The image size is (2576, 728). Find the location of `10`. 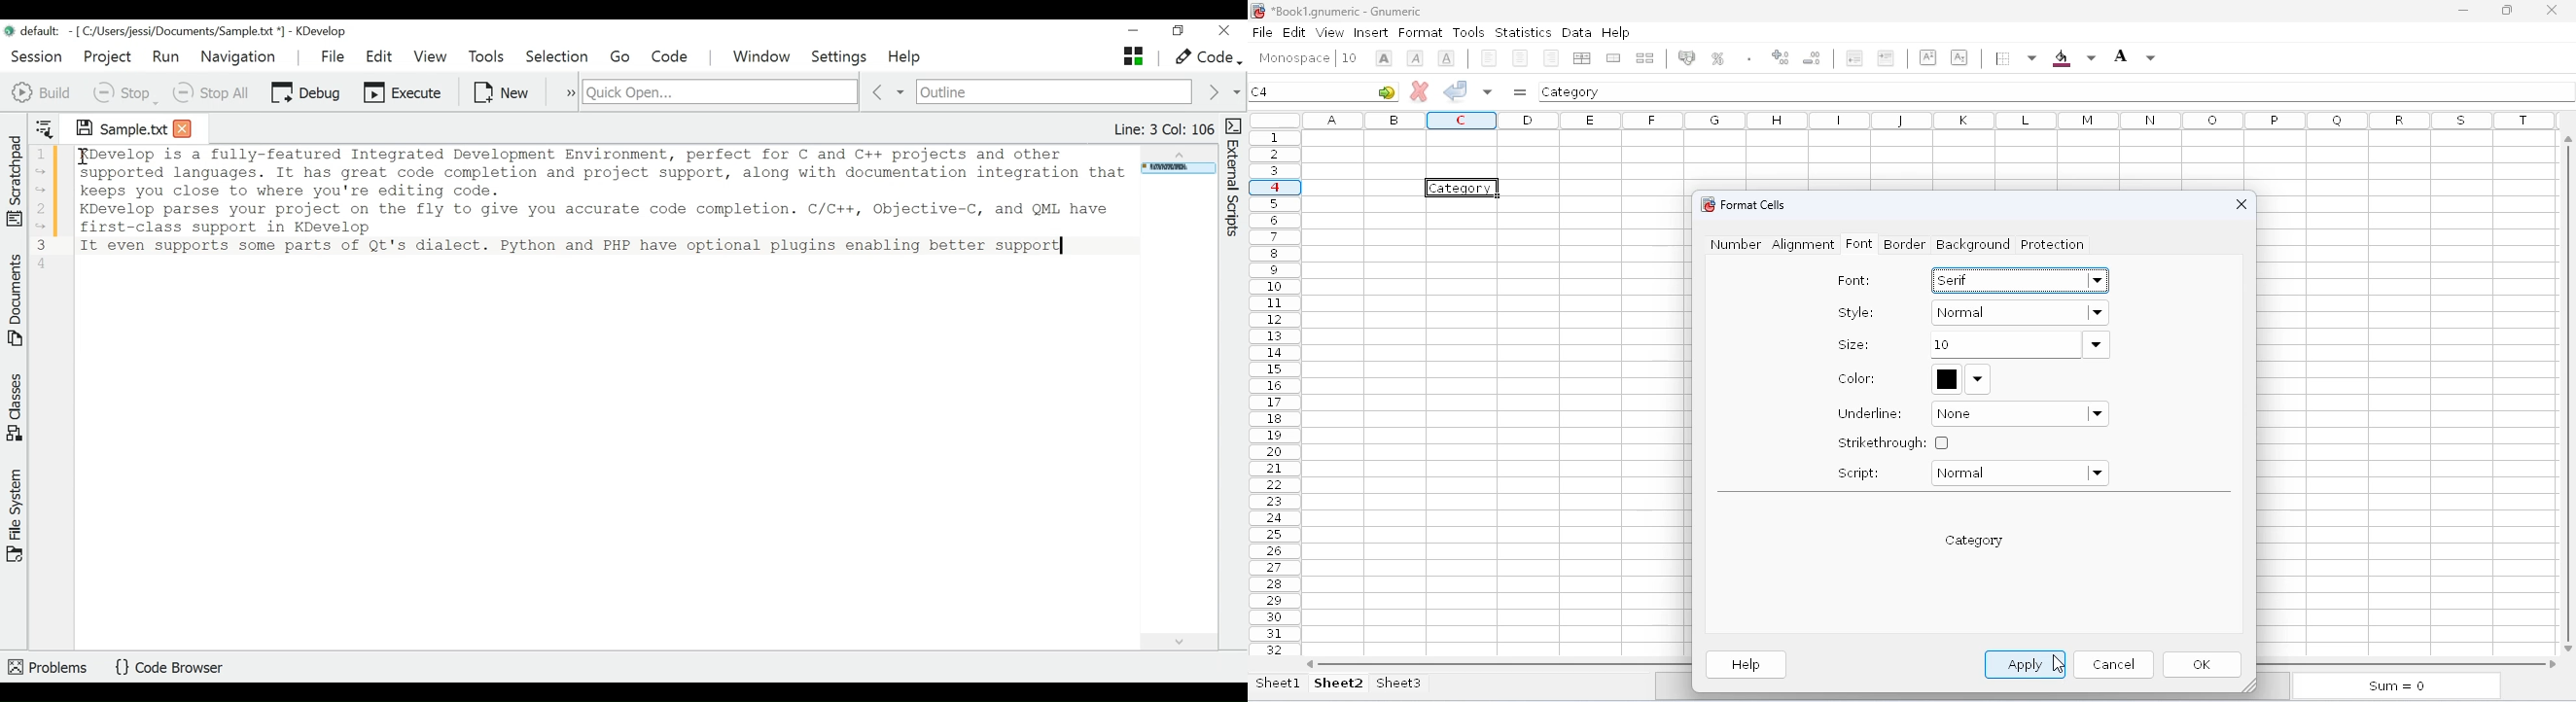

10 is located at coordinates (2019, 345).